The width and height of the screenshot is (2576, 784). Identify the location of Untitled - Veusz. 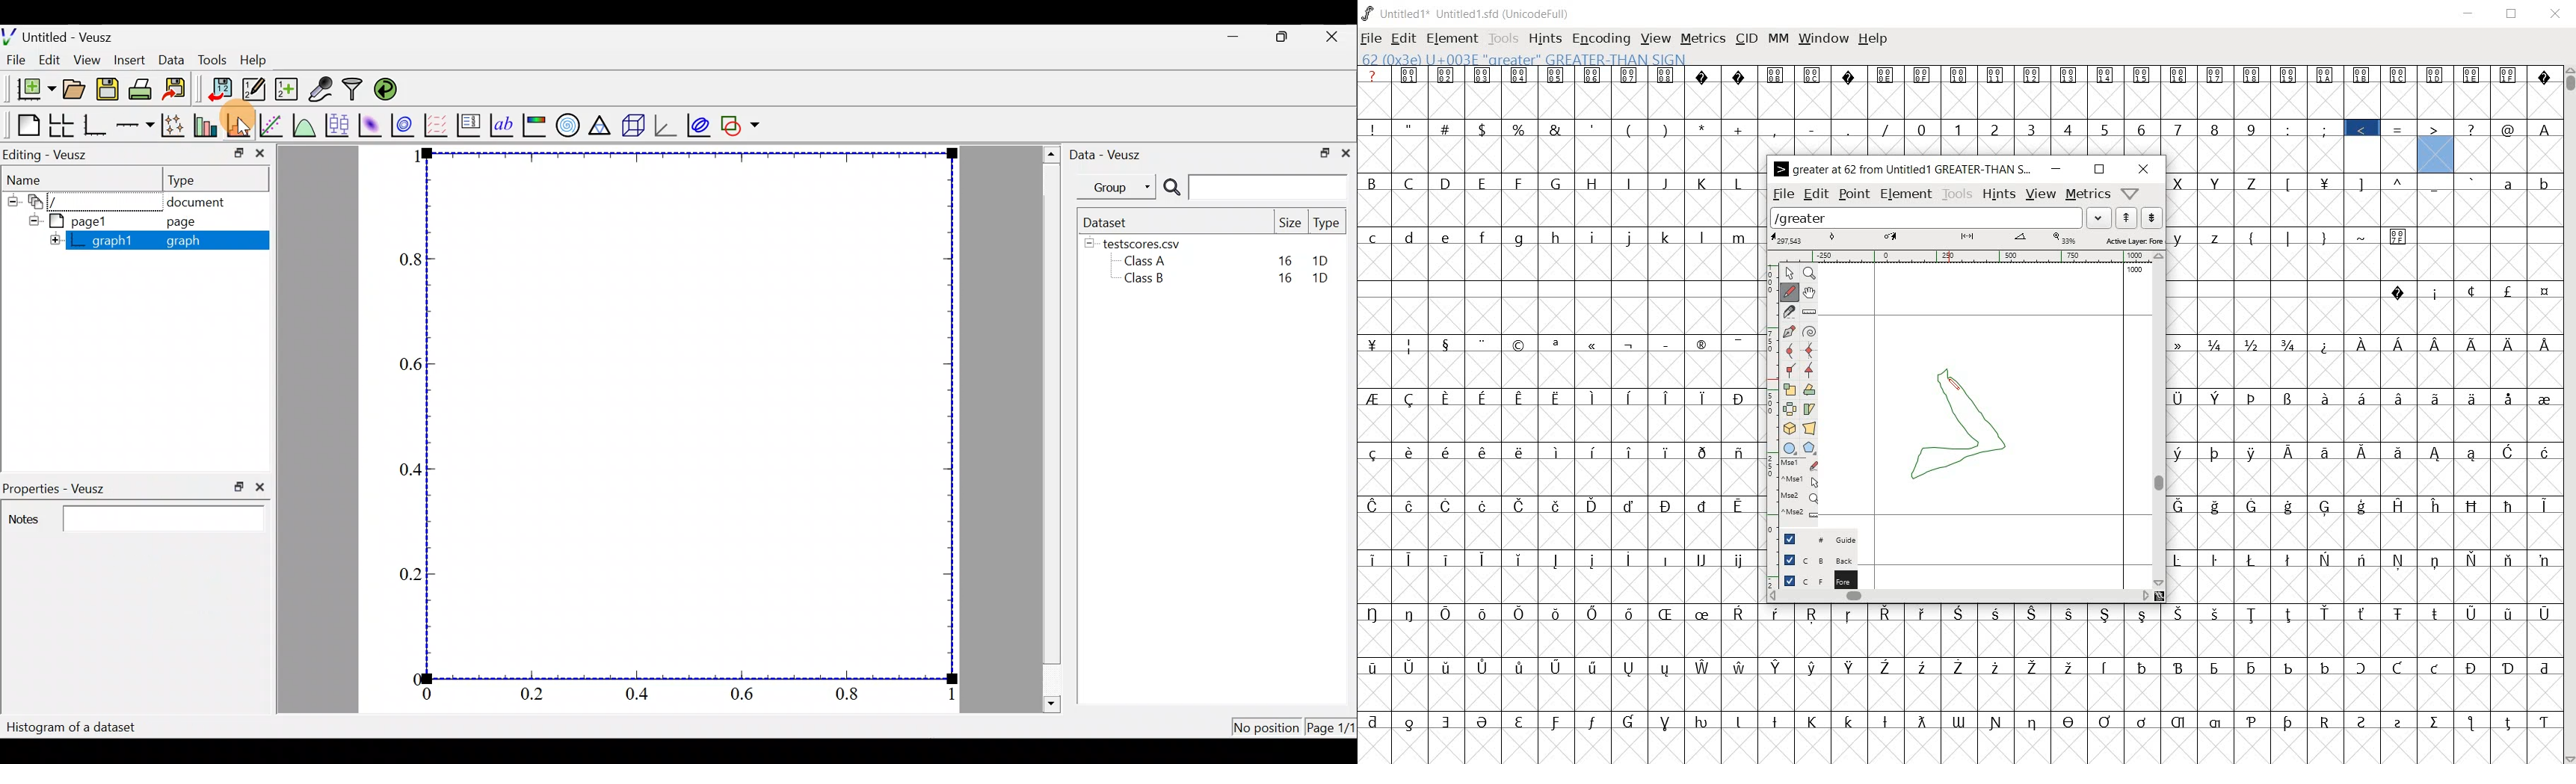
(62, 35).